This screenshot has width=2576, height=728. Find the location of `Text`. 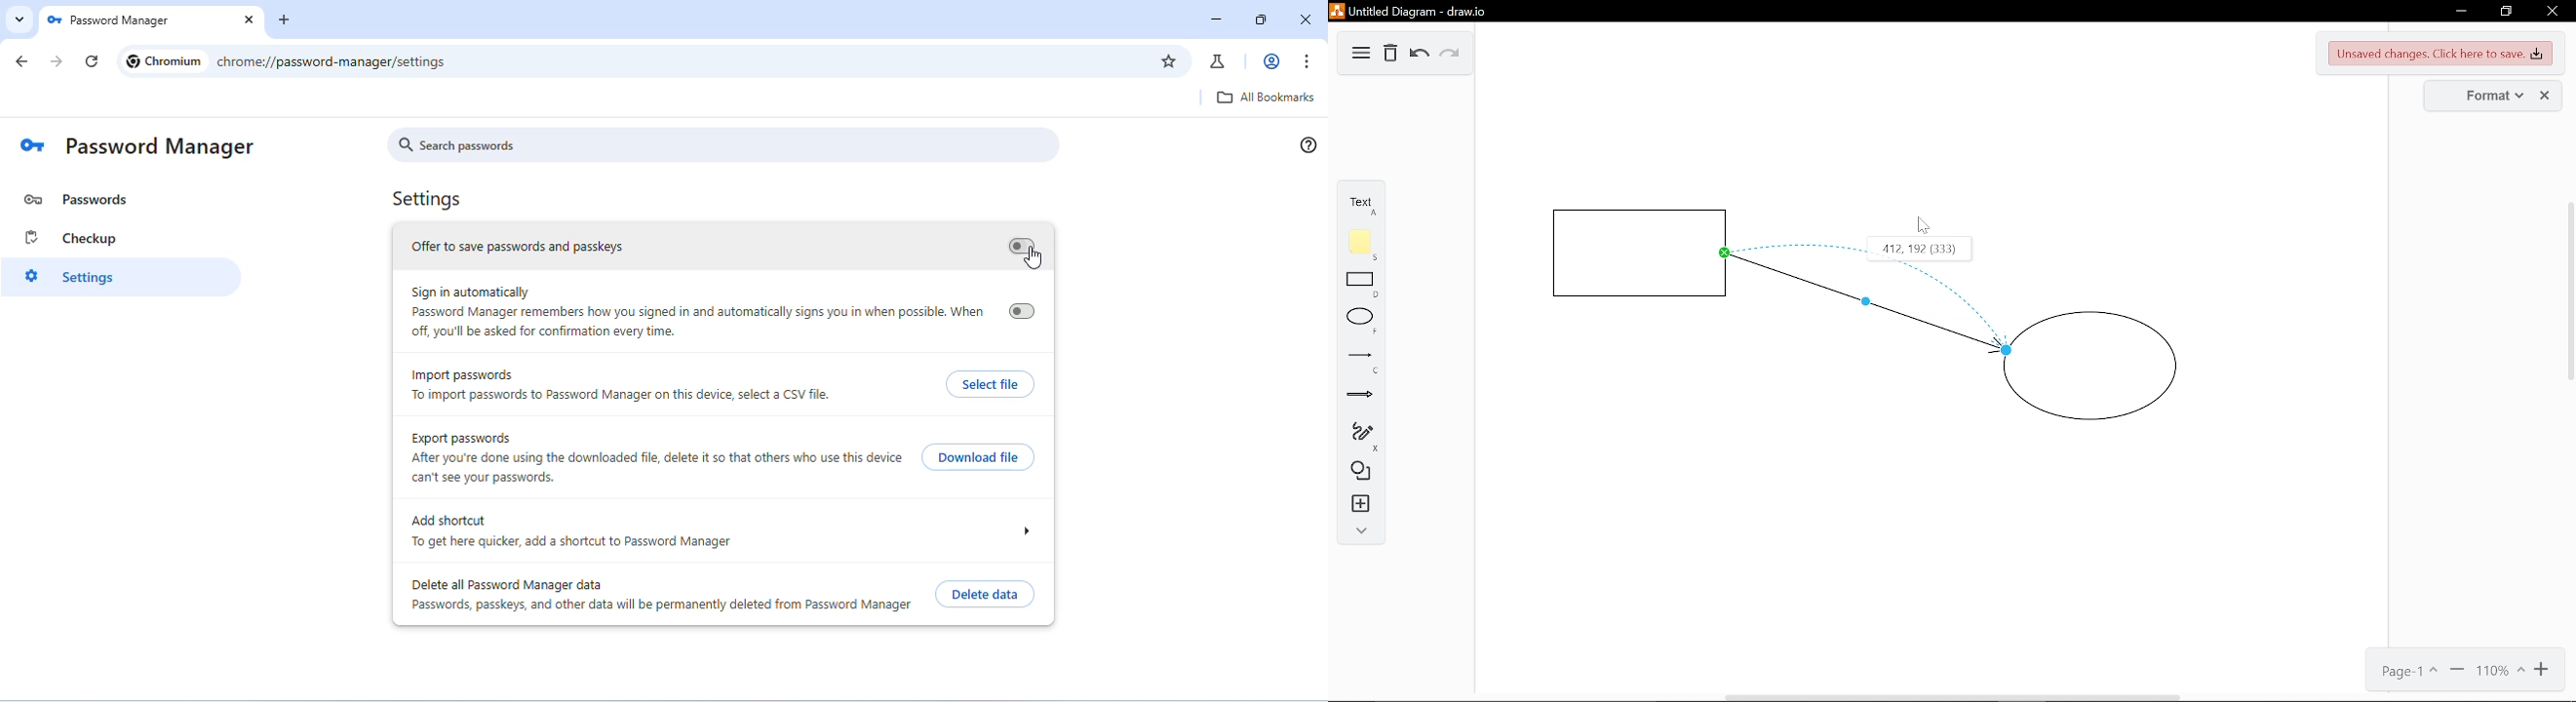

Text is located at coordinates (1359, 203).